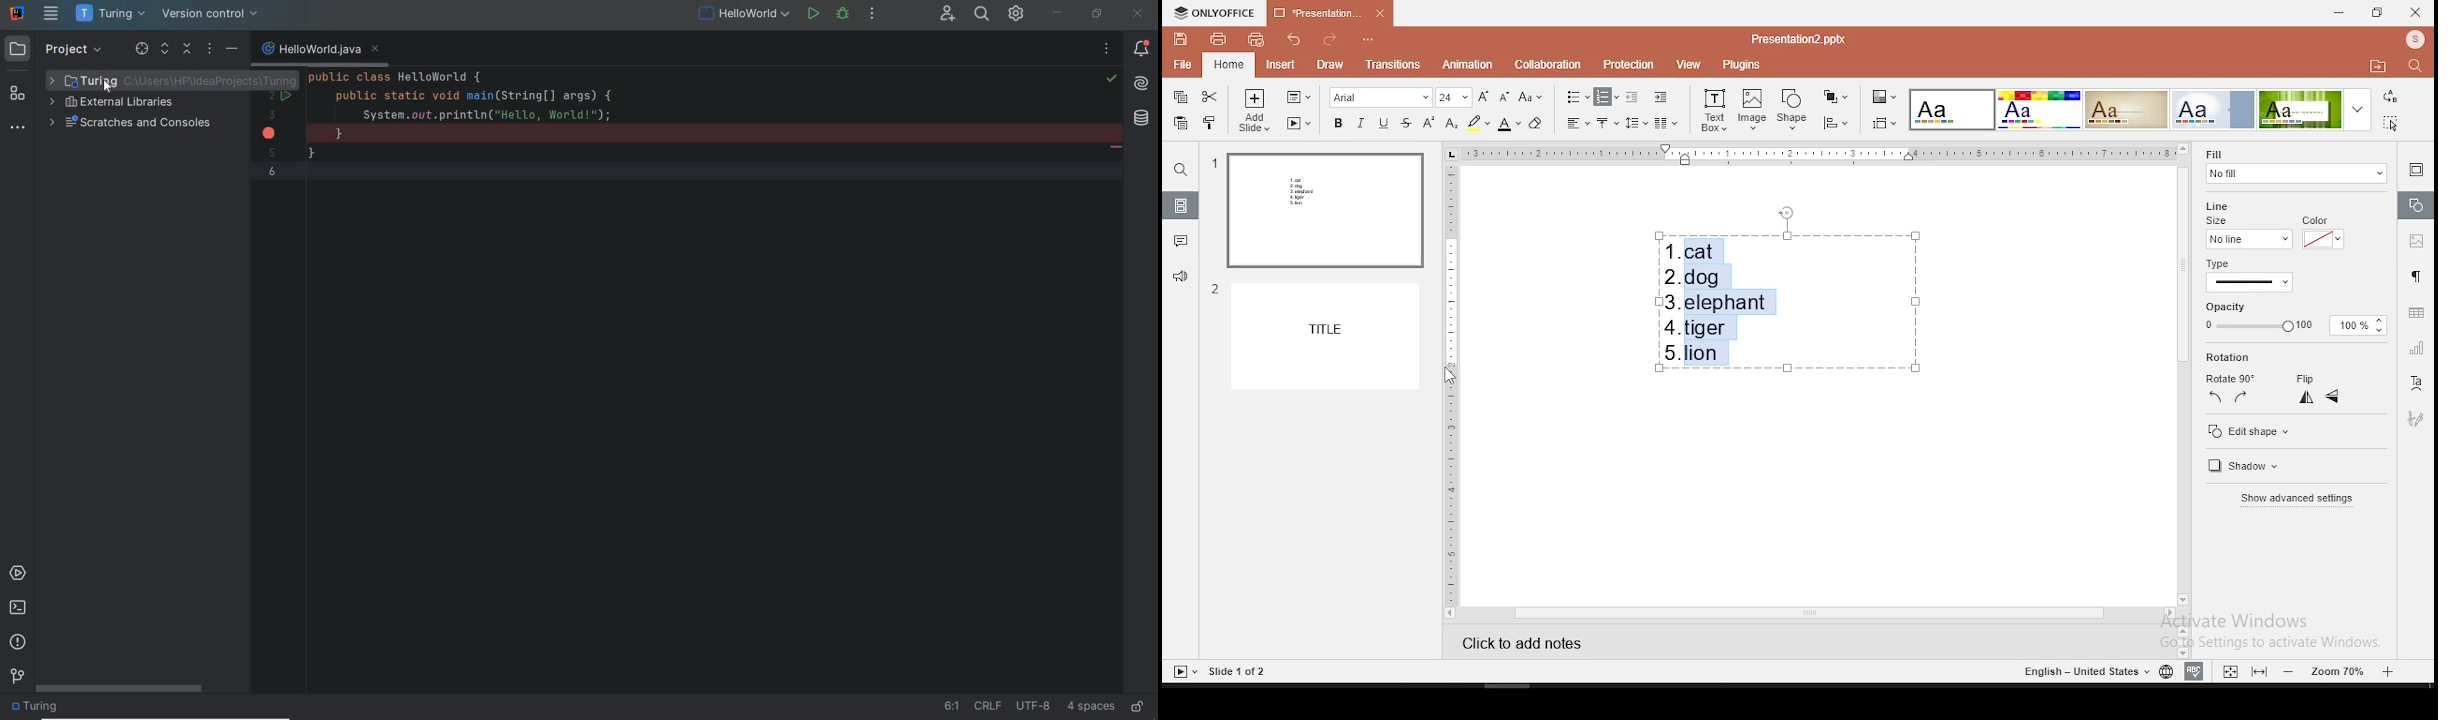 The height and width of the screenshot is (728, 2464). I want to click on icon, so click(1216, 13).